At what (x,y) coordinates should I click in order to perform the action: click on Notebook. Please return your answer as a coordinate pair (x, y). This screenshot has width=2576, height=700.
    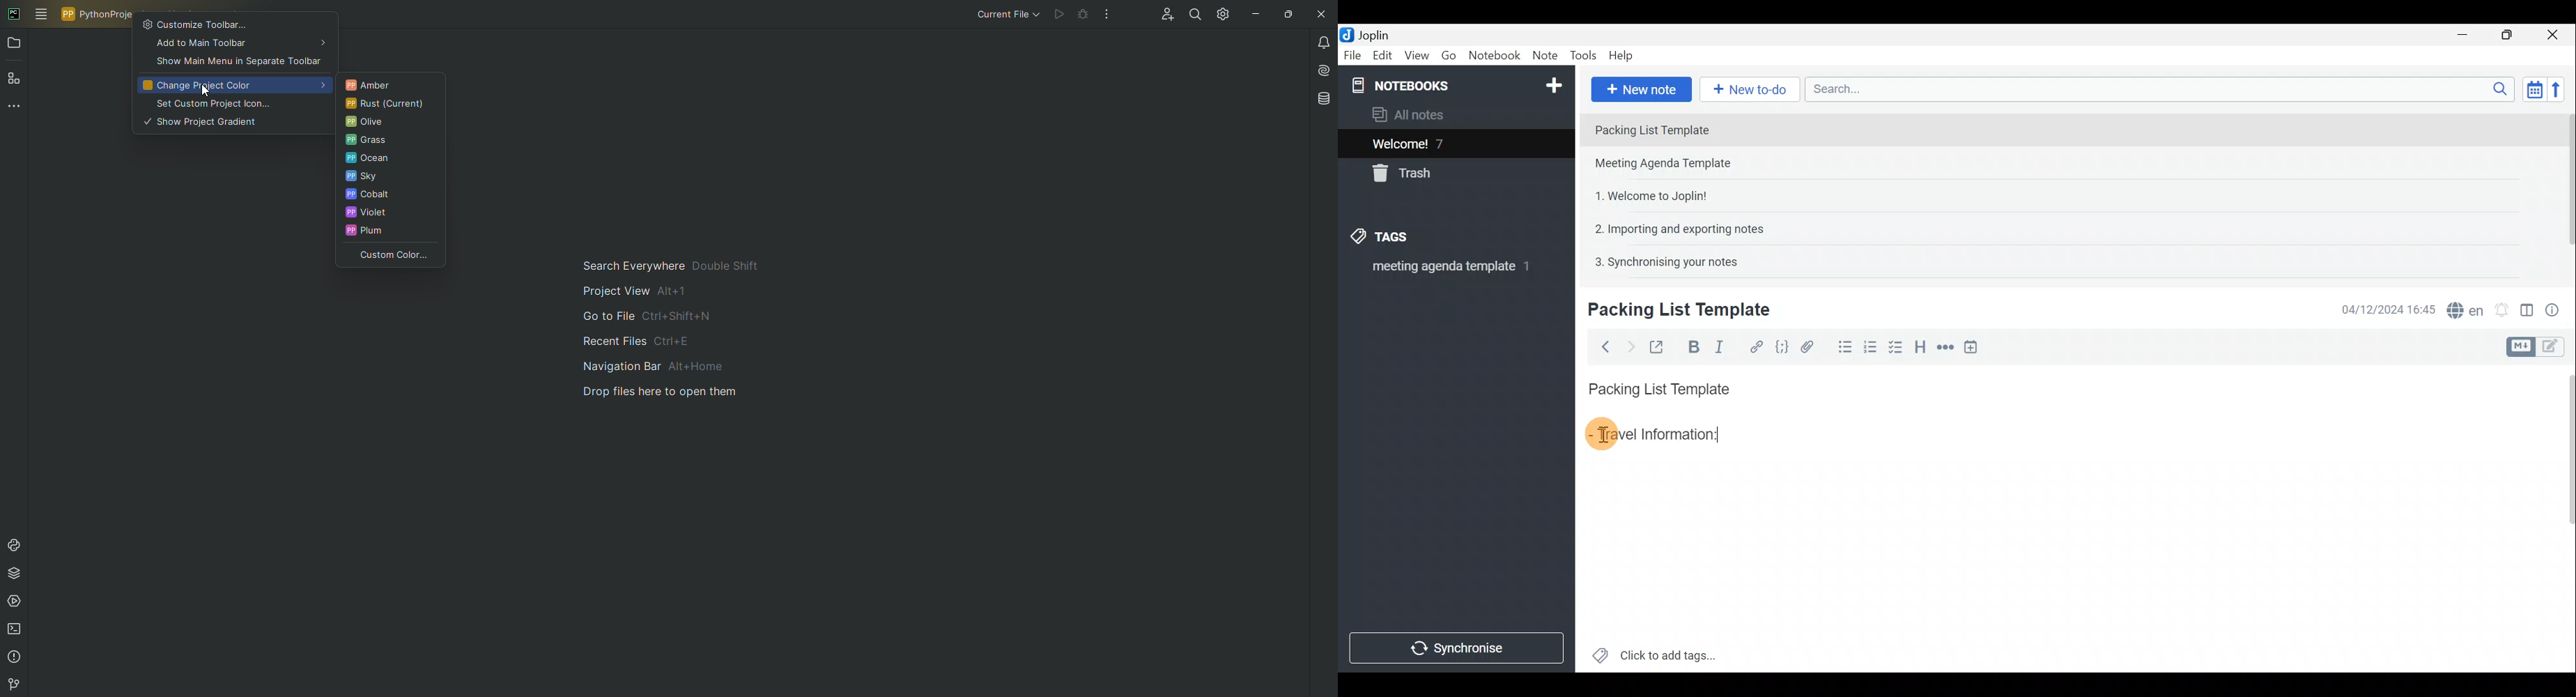
    Looking at the image, I should click on (1455, 84).